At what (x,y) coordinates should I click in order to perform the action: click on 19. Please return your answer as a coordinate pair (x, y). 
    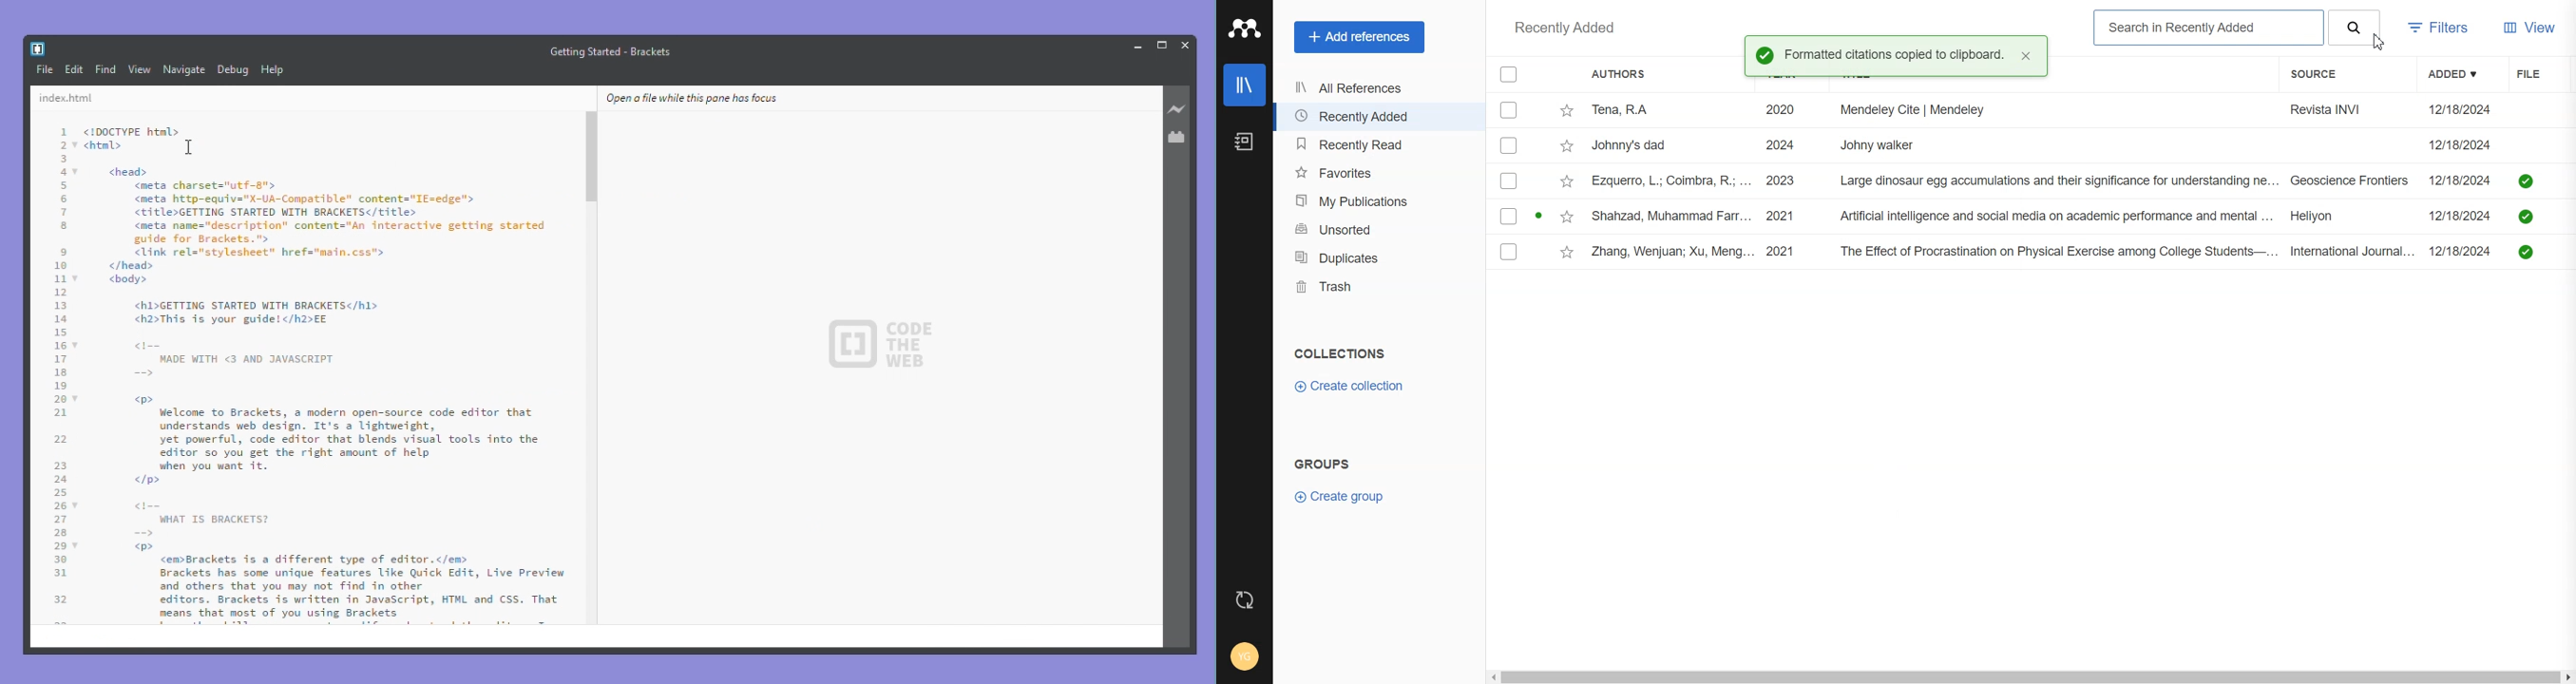
    Looking at the image, I should click on (60, 387).